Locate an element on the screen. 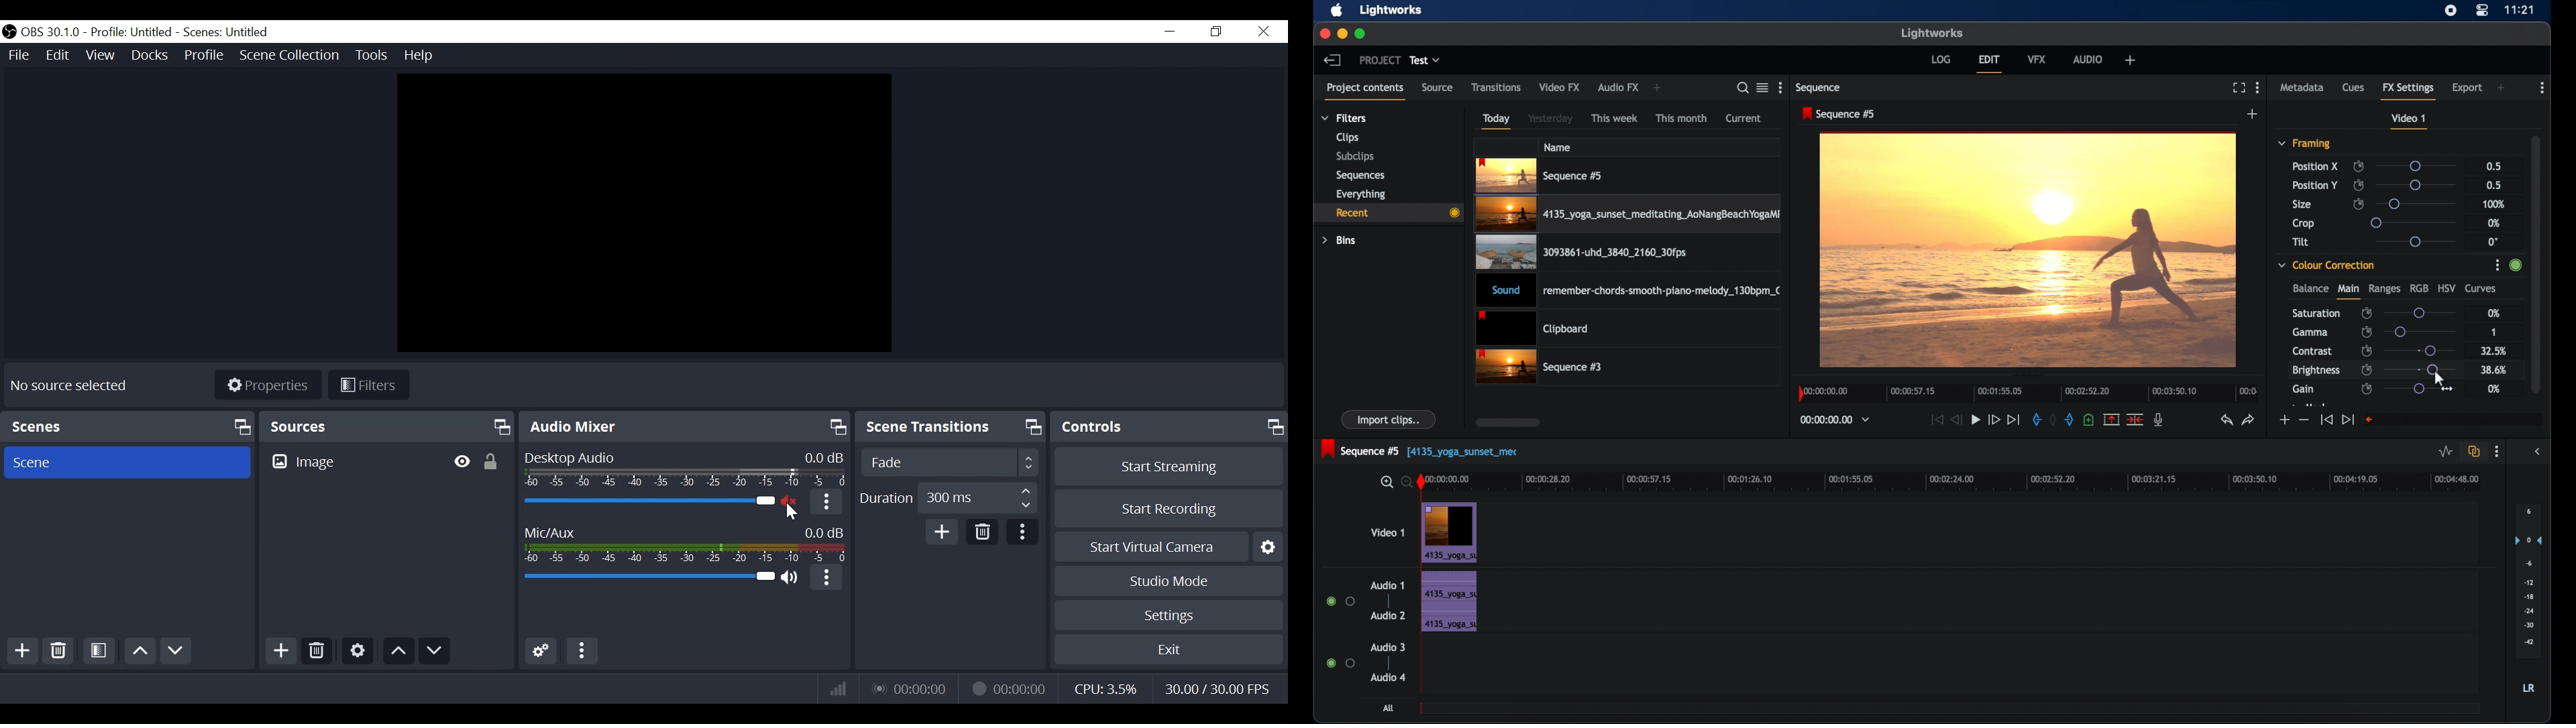  Sources is located at coordinates (389, 427).